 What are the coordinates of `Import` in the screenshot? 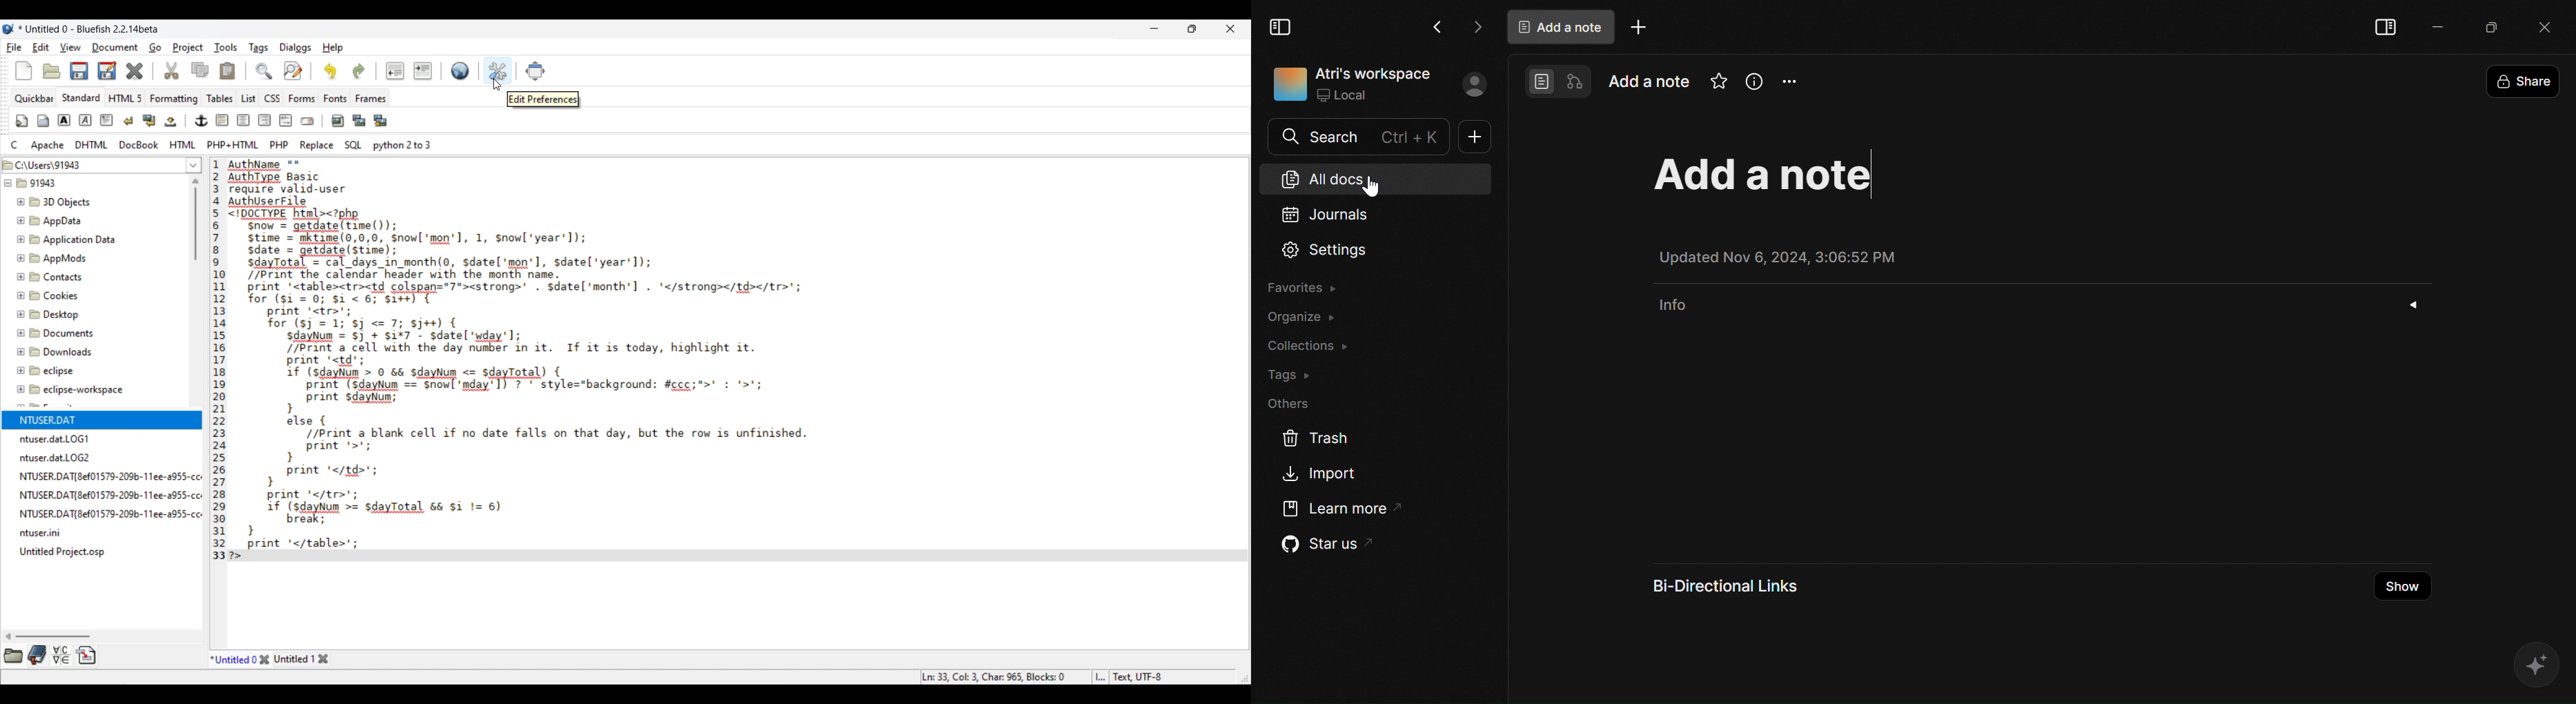 It's located at (1324, 473).